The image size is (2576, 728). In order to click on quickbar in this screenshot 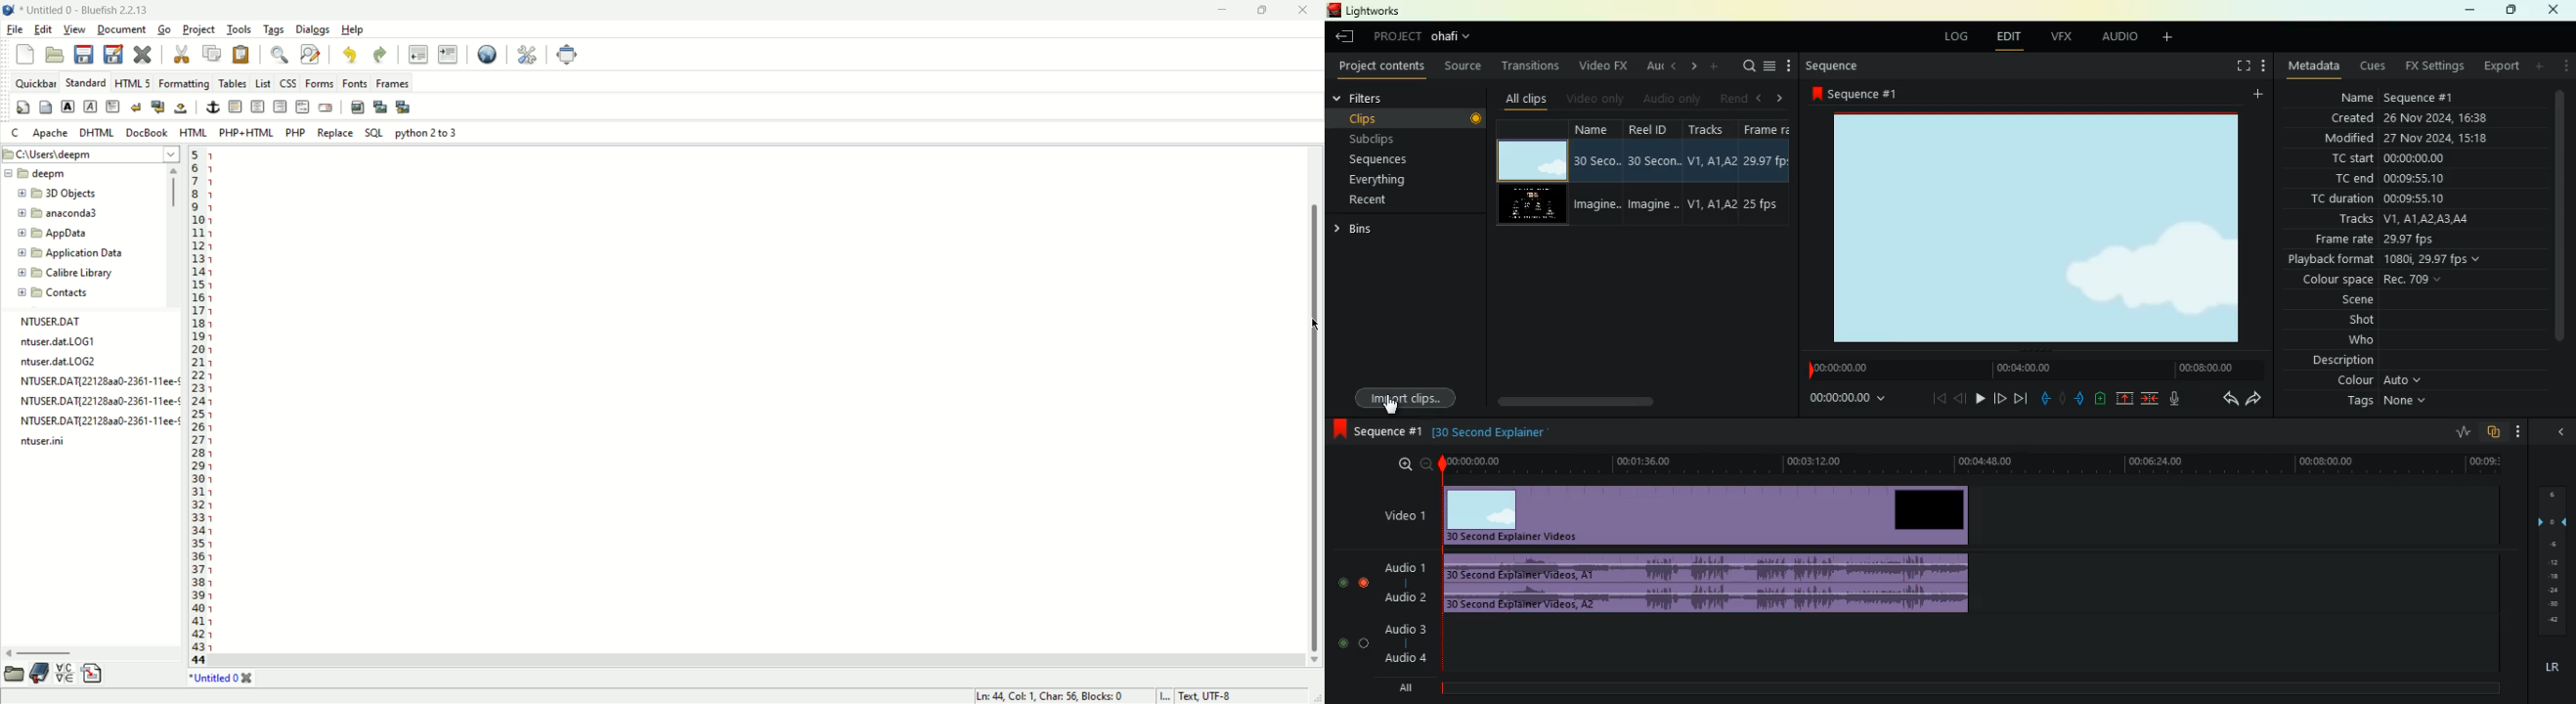, I will do `click(35, 83)`.